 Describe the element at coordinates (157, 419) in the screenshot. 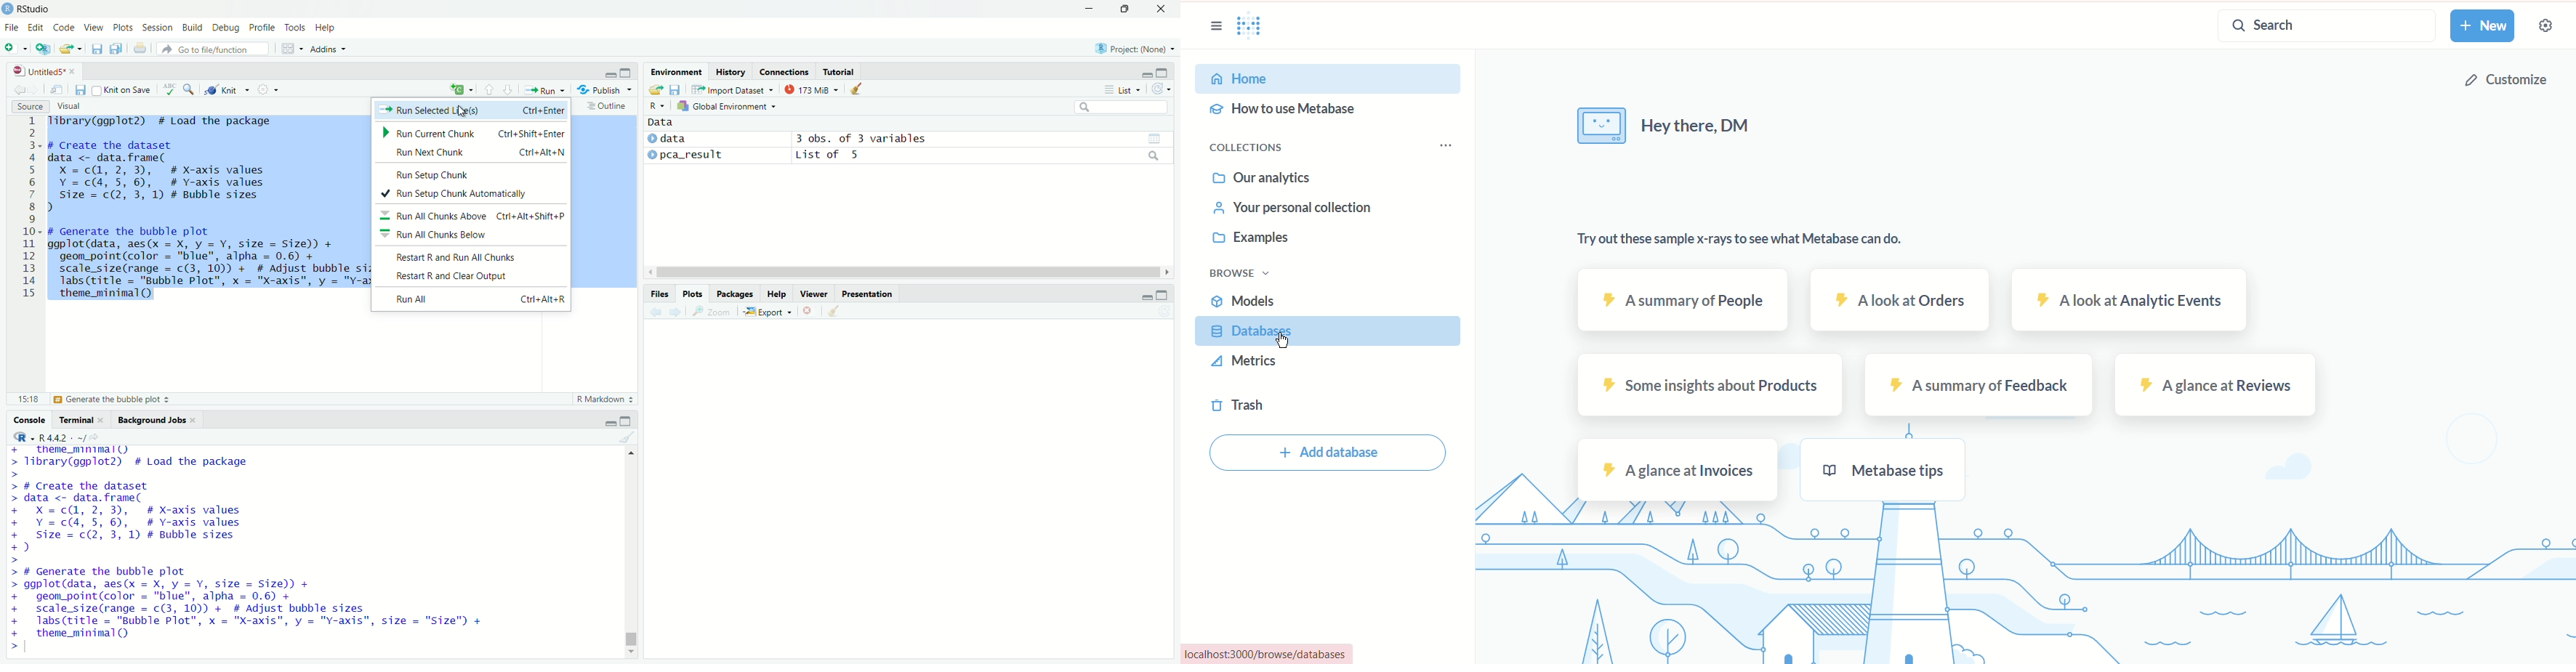

I see `background jobs` at that location.